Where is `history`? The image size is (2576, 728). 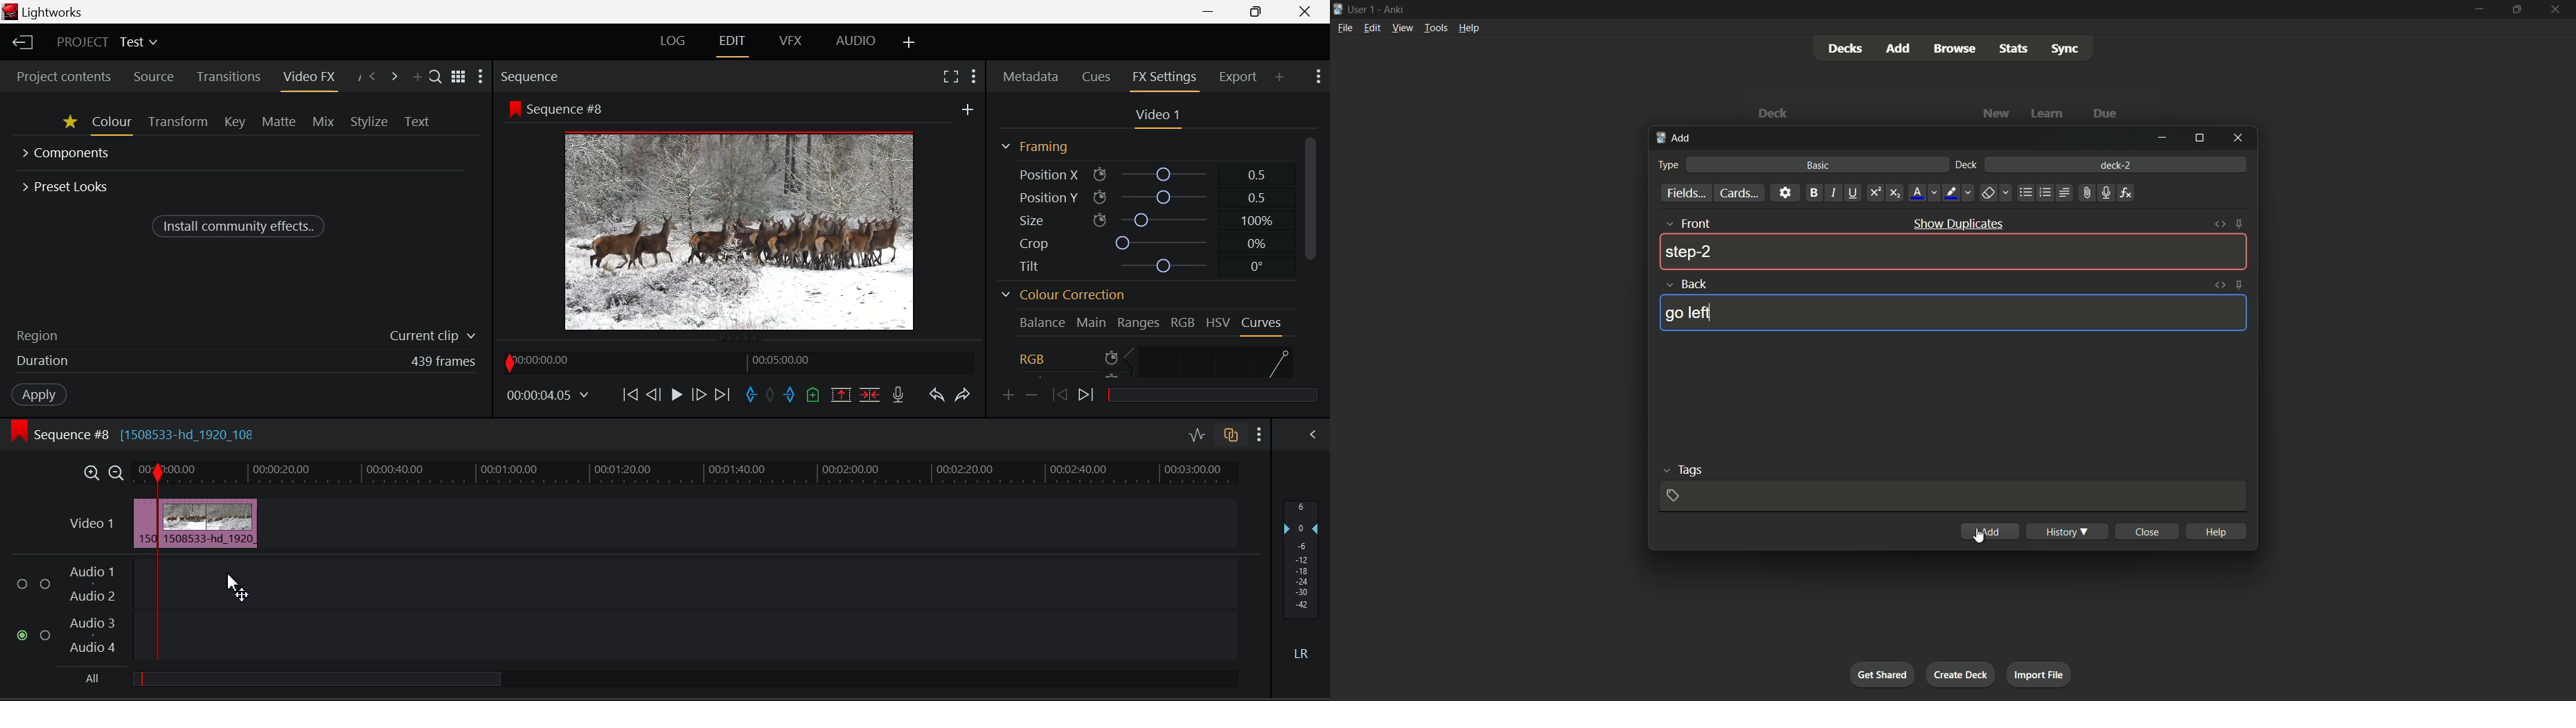
history is located at coordinates (2067, 531).